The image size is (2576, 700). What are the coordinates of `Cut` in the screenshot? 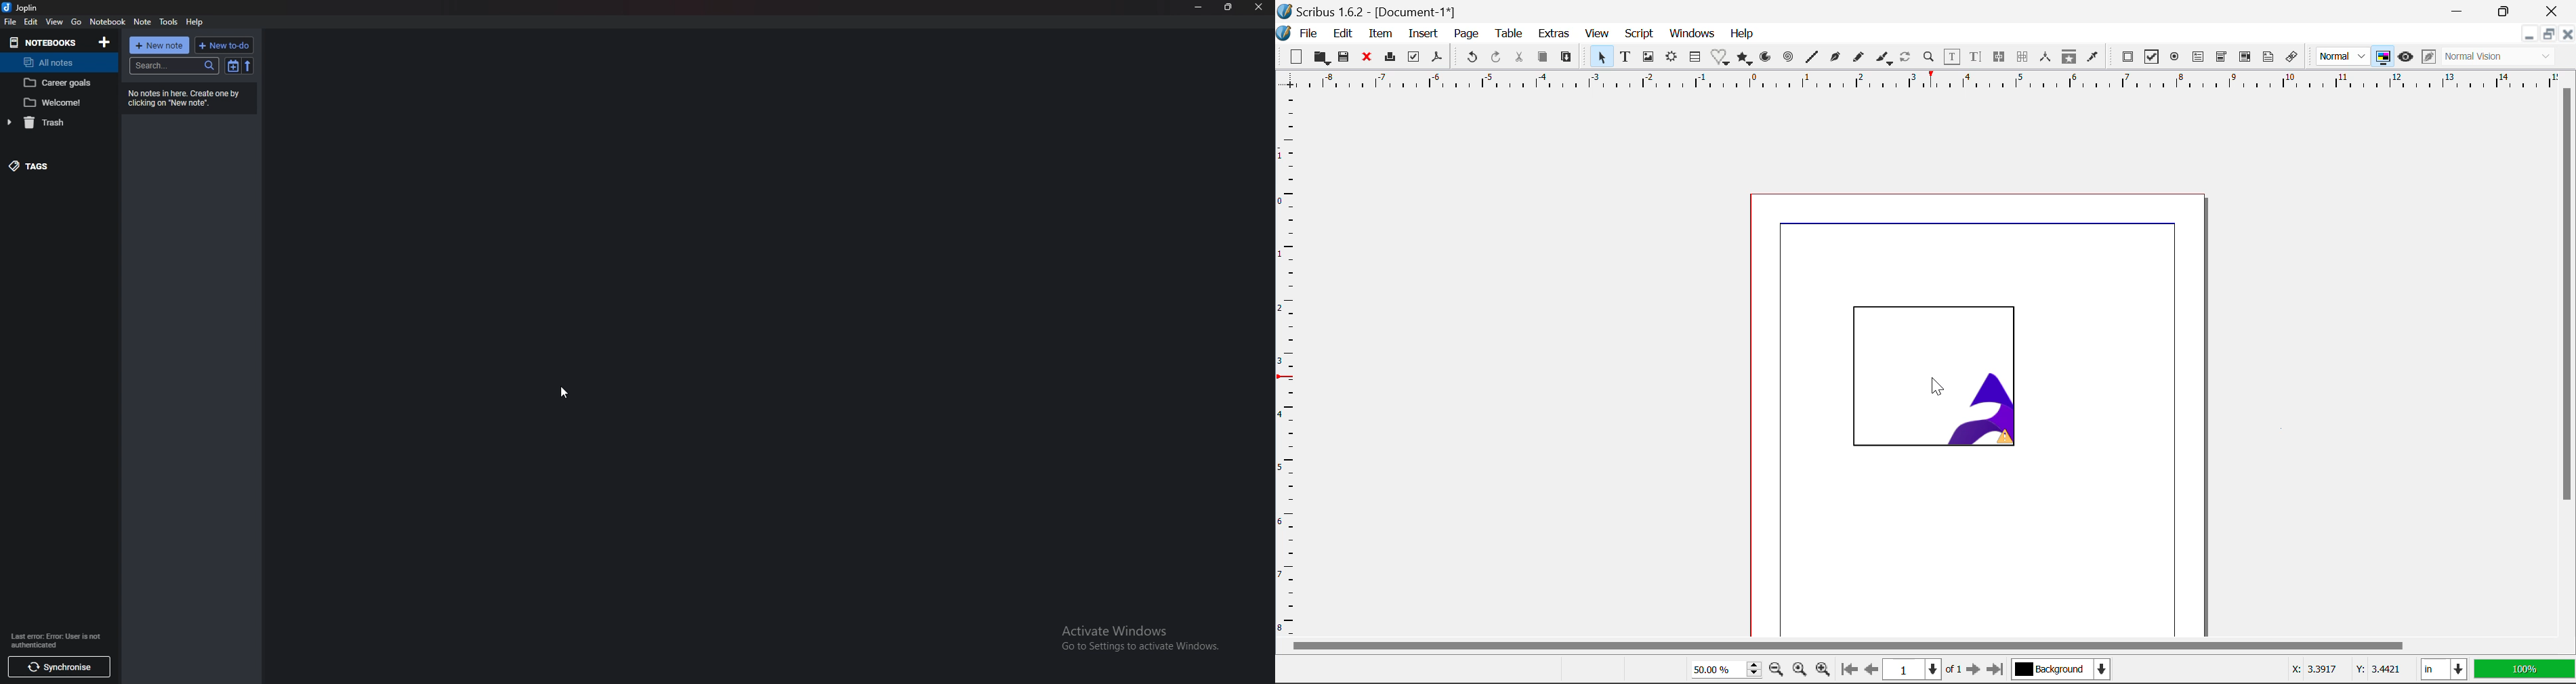 It's located at (1519, 58).